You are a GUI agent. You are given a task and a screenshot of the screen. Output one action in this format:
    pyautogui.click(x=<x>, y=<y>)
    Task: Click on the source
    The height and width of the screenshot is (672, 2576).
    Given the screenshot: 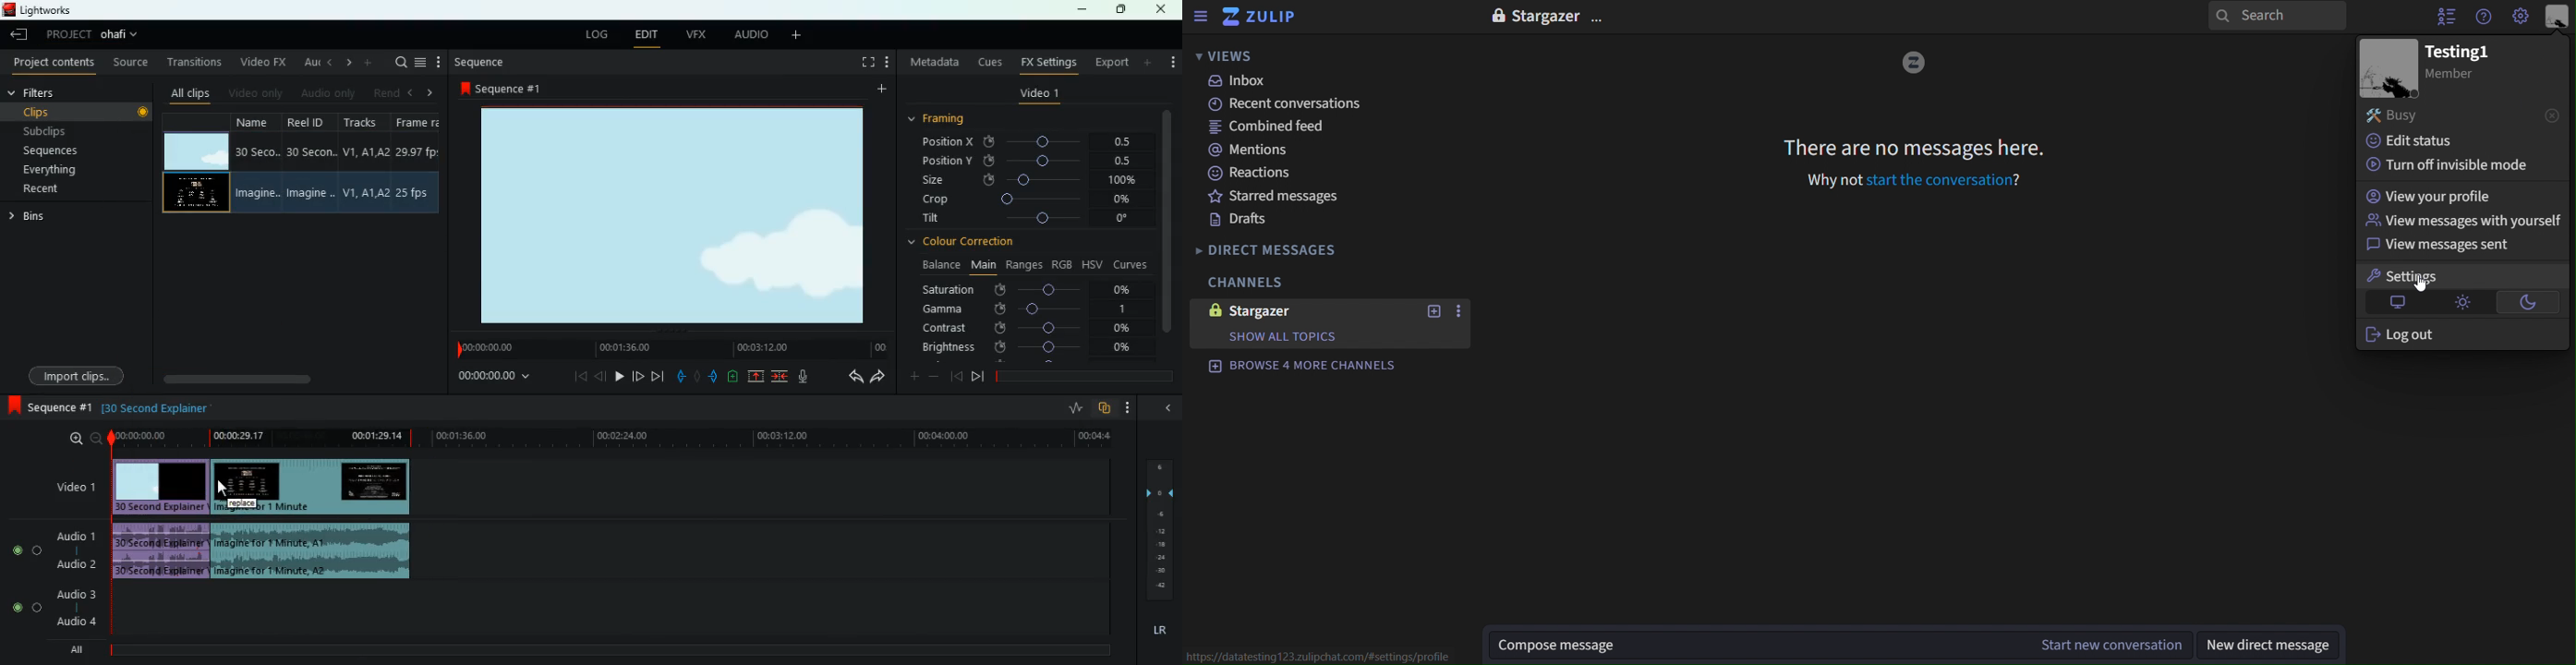 What is the action you would take?
    pyautogui.click(x=132, y=64)
    